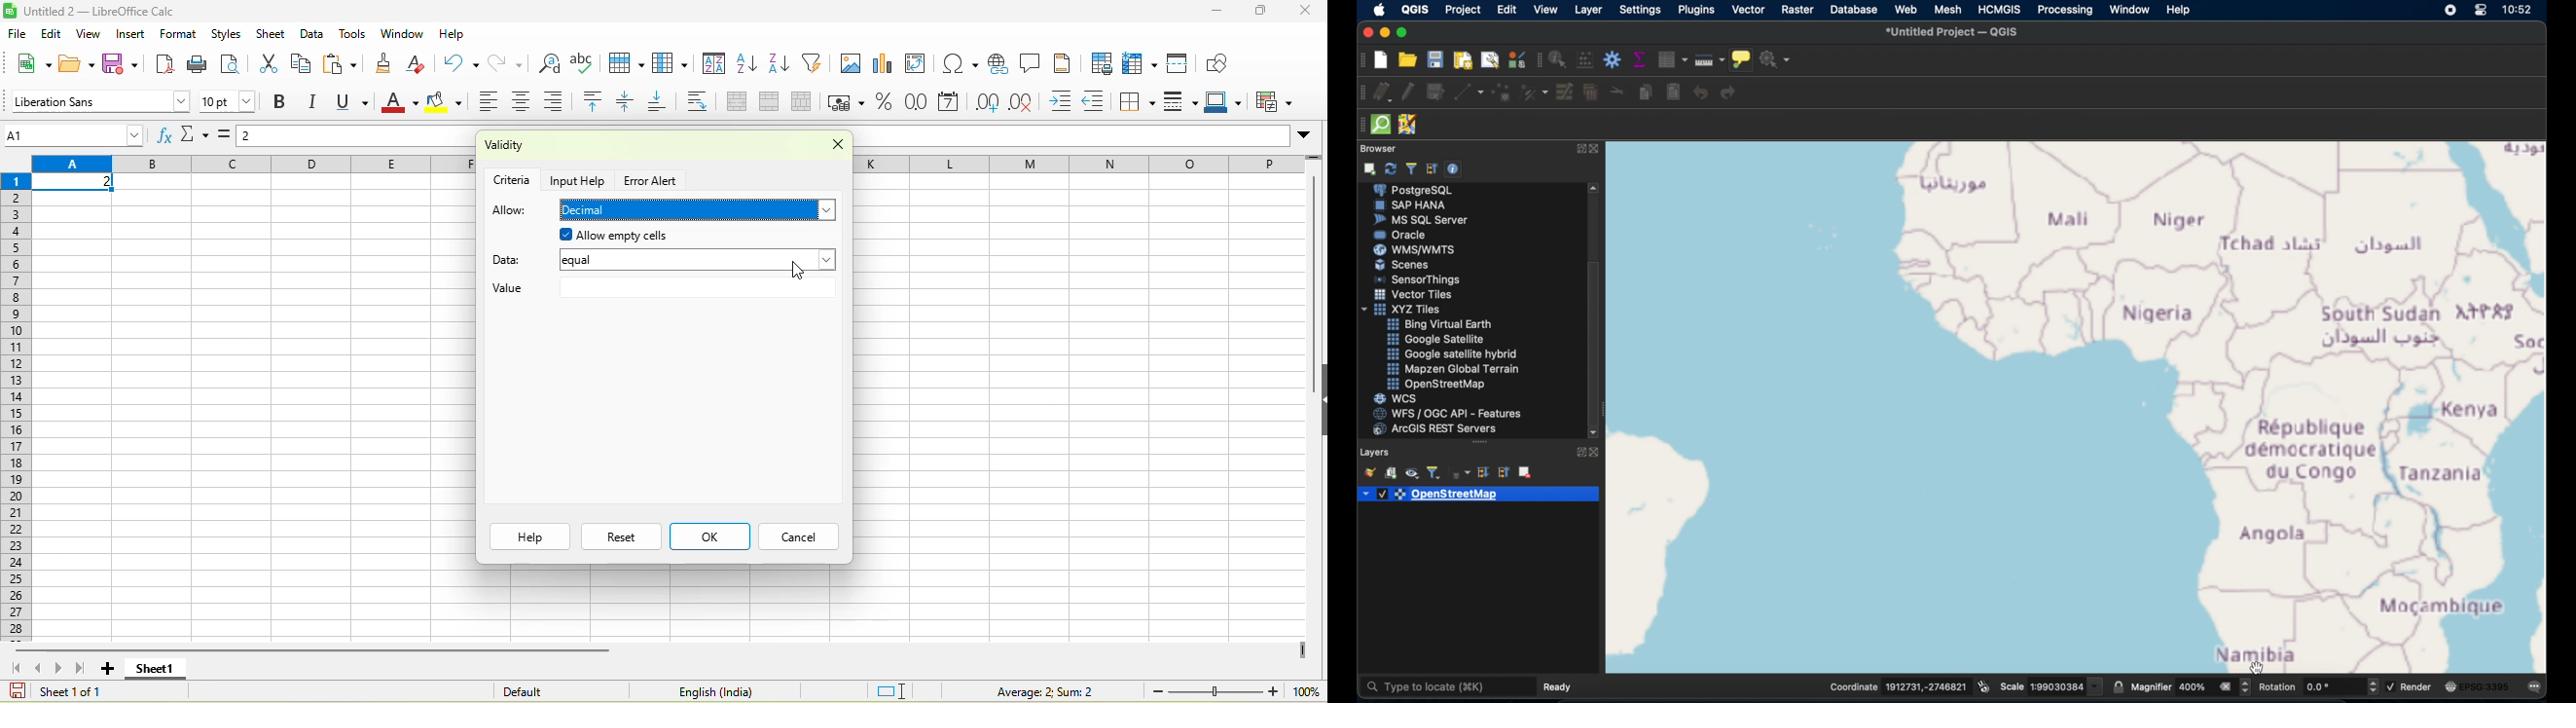  Describe the element at coordinates (61, 669) in the screenshot. I see `scroll to next sheet` at that location.